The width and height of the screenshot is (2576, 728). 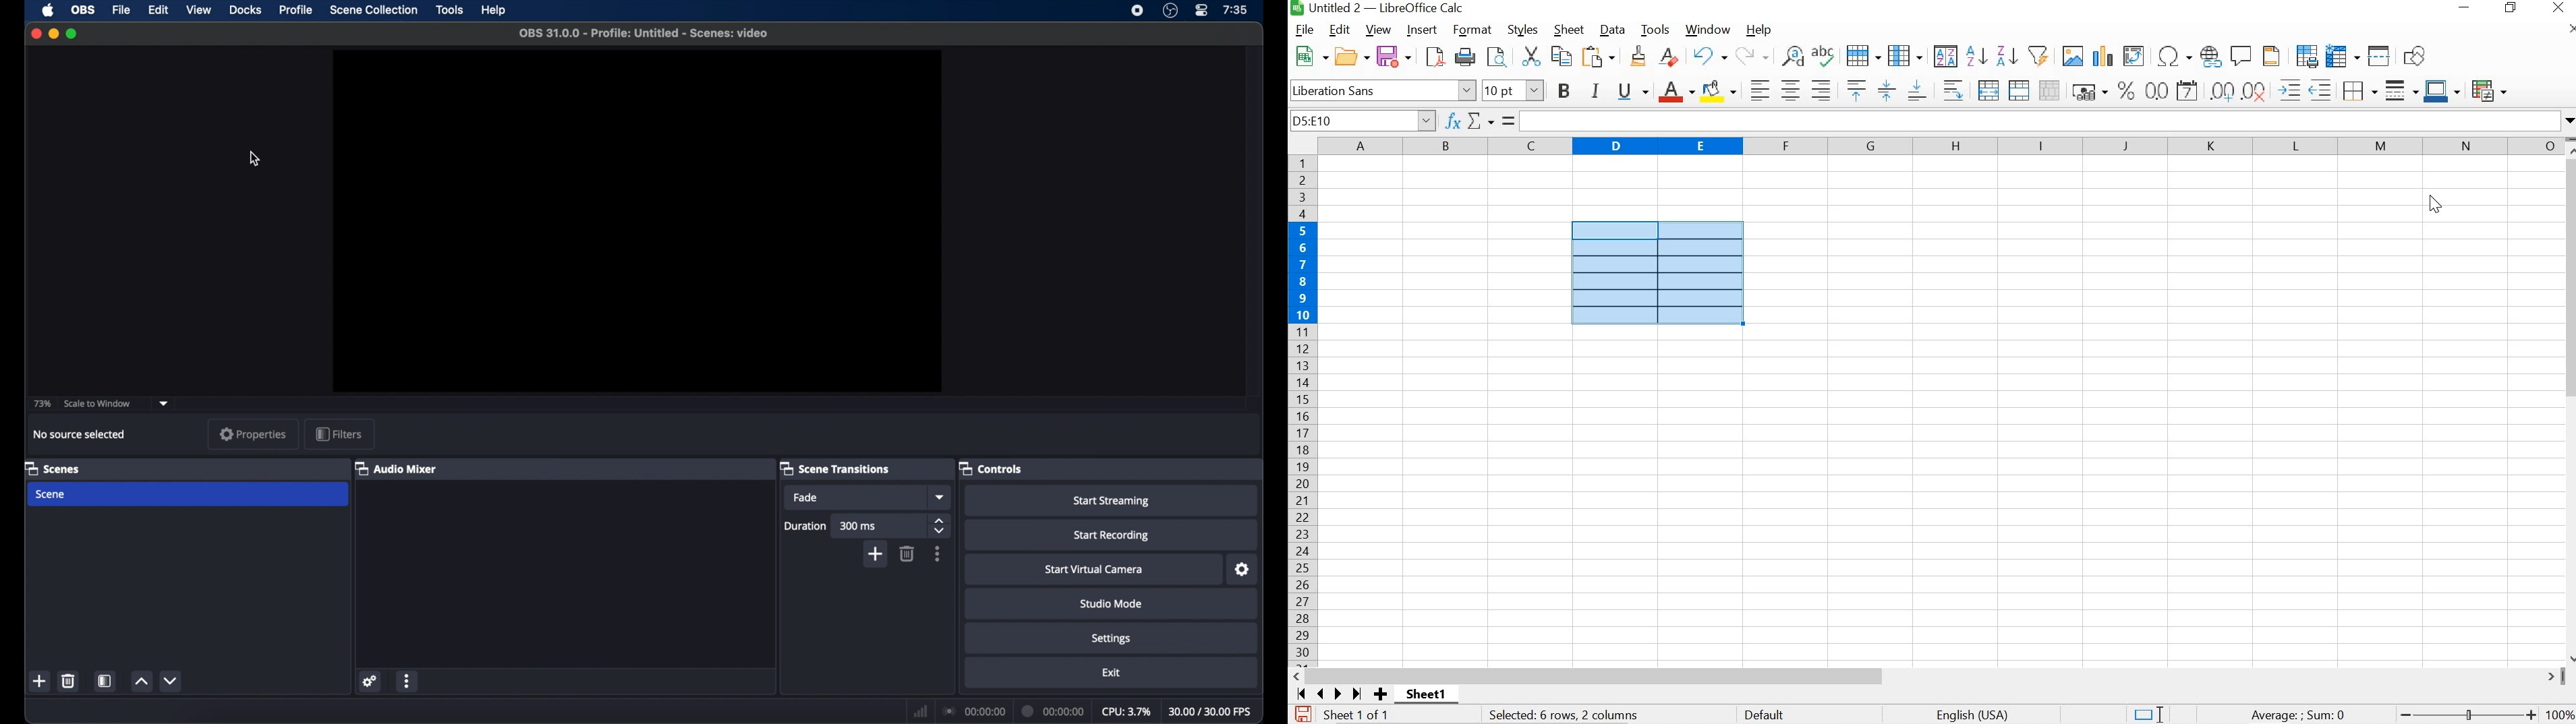 What do you see at coordinates (2568, 400) in the screenshot?
I see `SCROLLBAR` at bounding box center [2568, 400].